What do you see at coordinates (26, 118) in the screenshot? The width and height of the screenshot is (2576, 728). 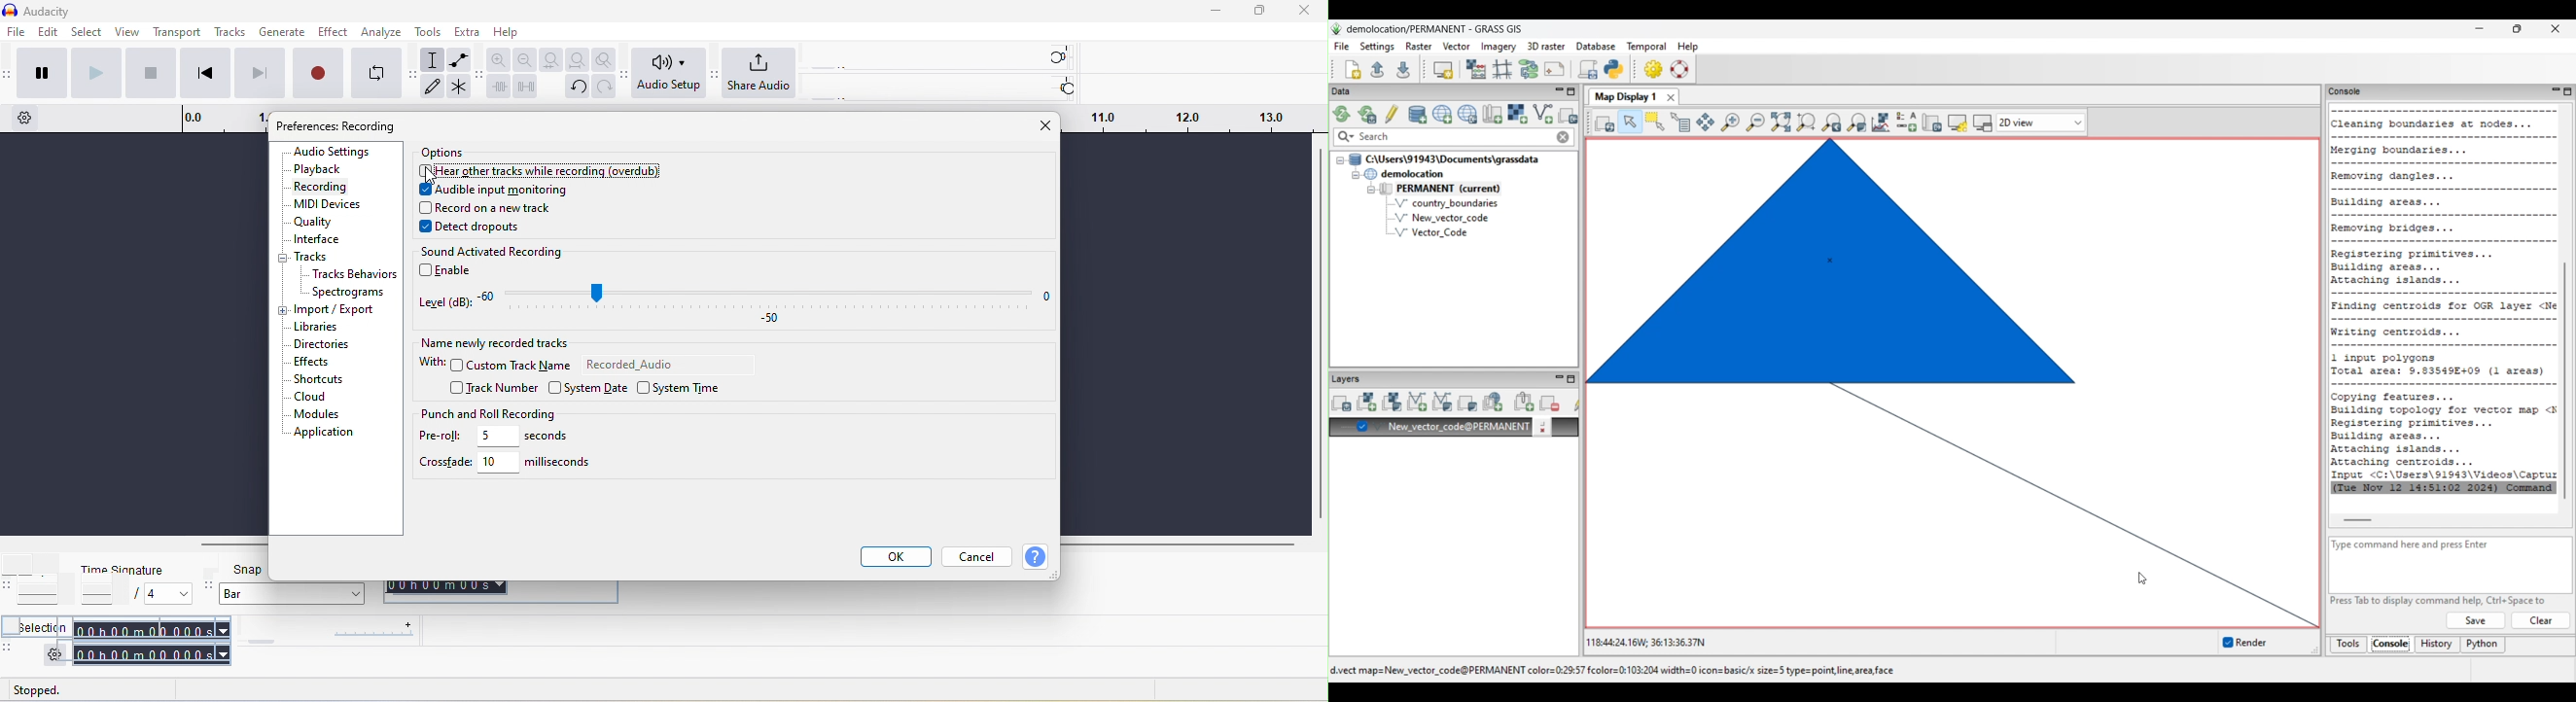 I see `timeline option` at bounding box center [26, 118].